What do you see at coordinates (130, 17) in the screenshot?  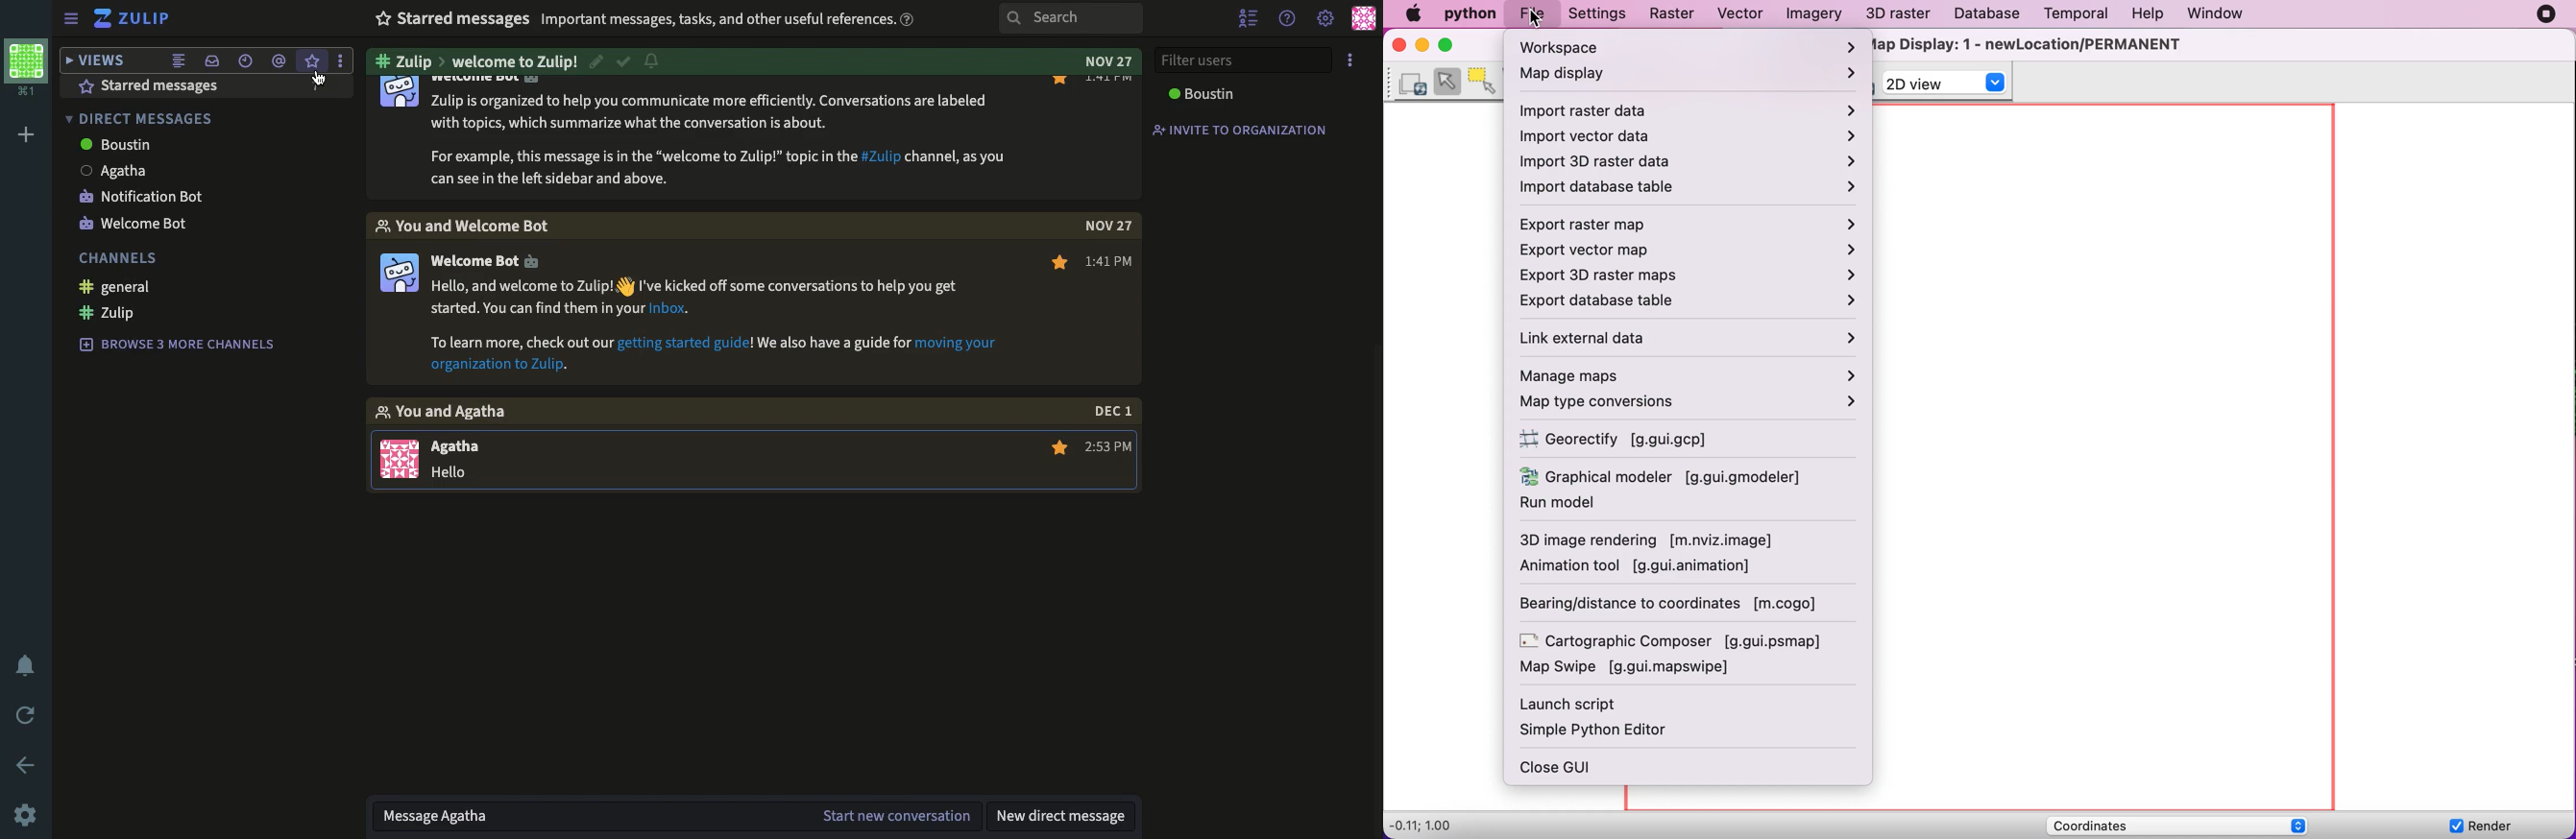 I see `zulip` at bounding box center [130, 17].